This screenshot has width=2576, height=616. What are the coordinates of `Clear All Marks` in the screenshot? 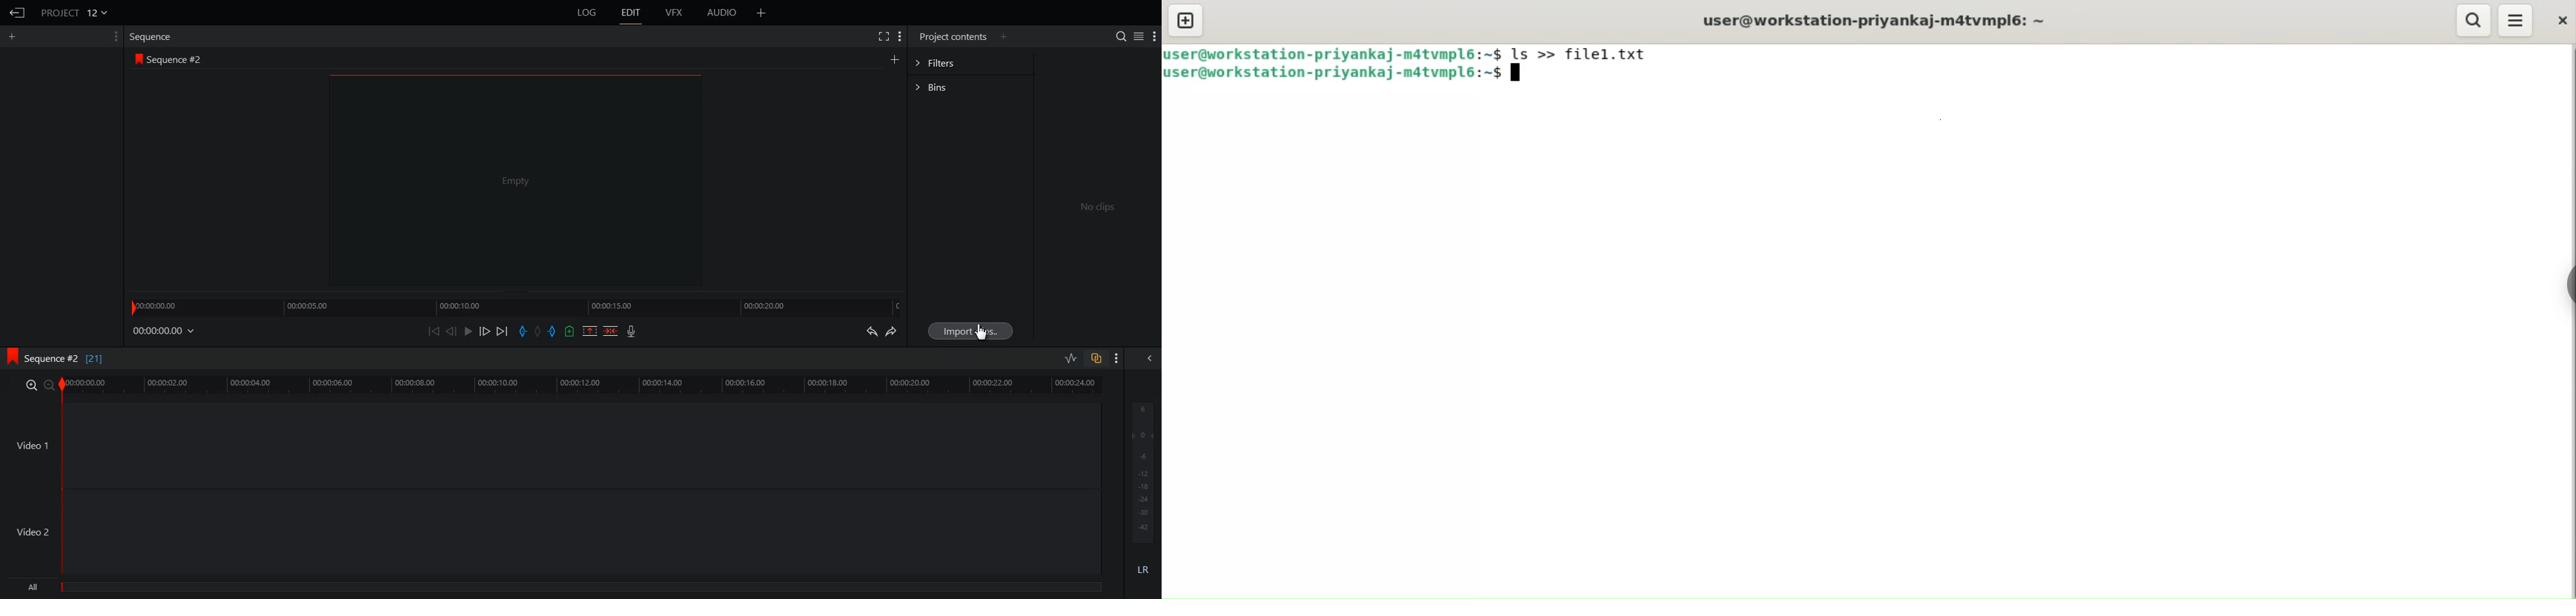 It's located at (537, 331).